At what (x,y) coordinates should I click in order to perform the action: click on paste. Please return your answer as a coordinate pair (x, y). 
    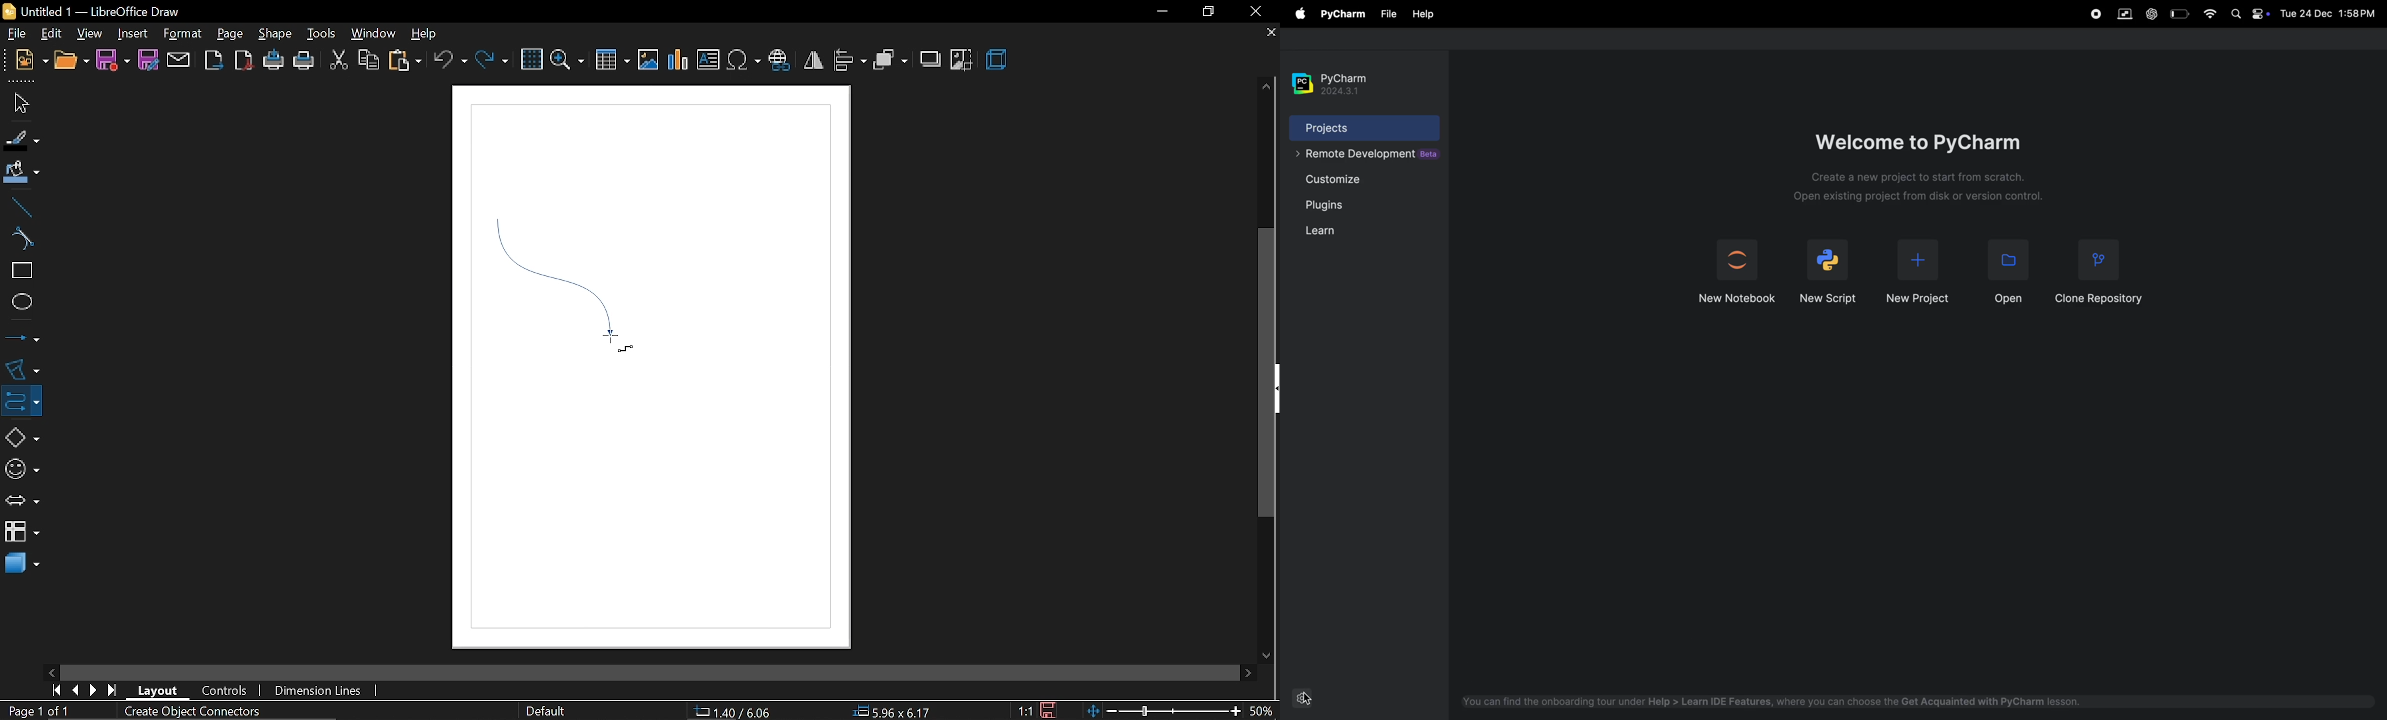
    Looking at the image, I should click on (404, 61).